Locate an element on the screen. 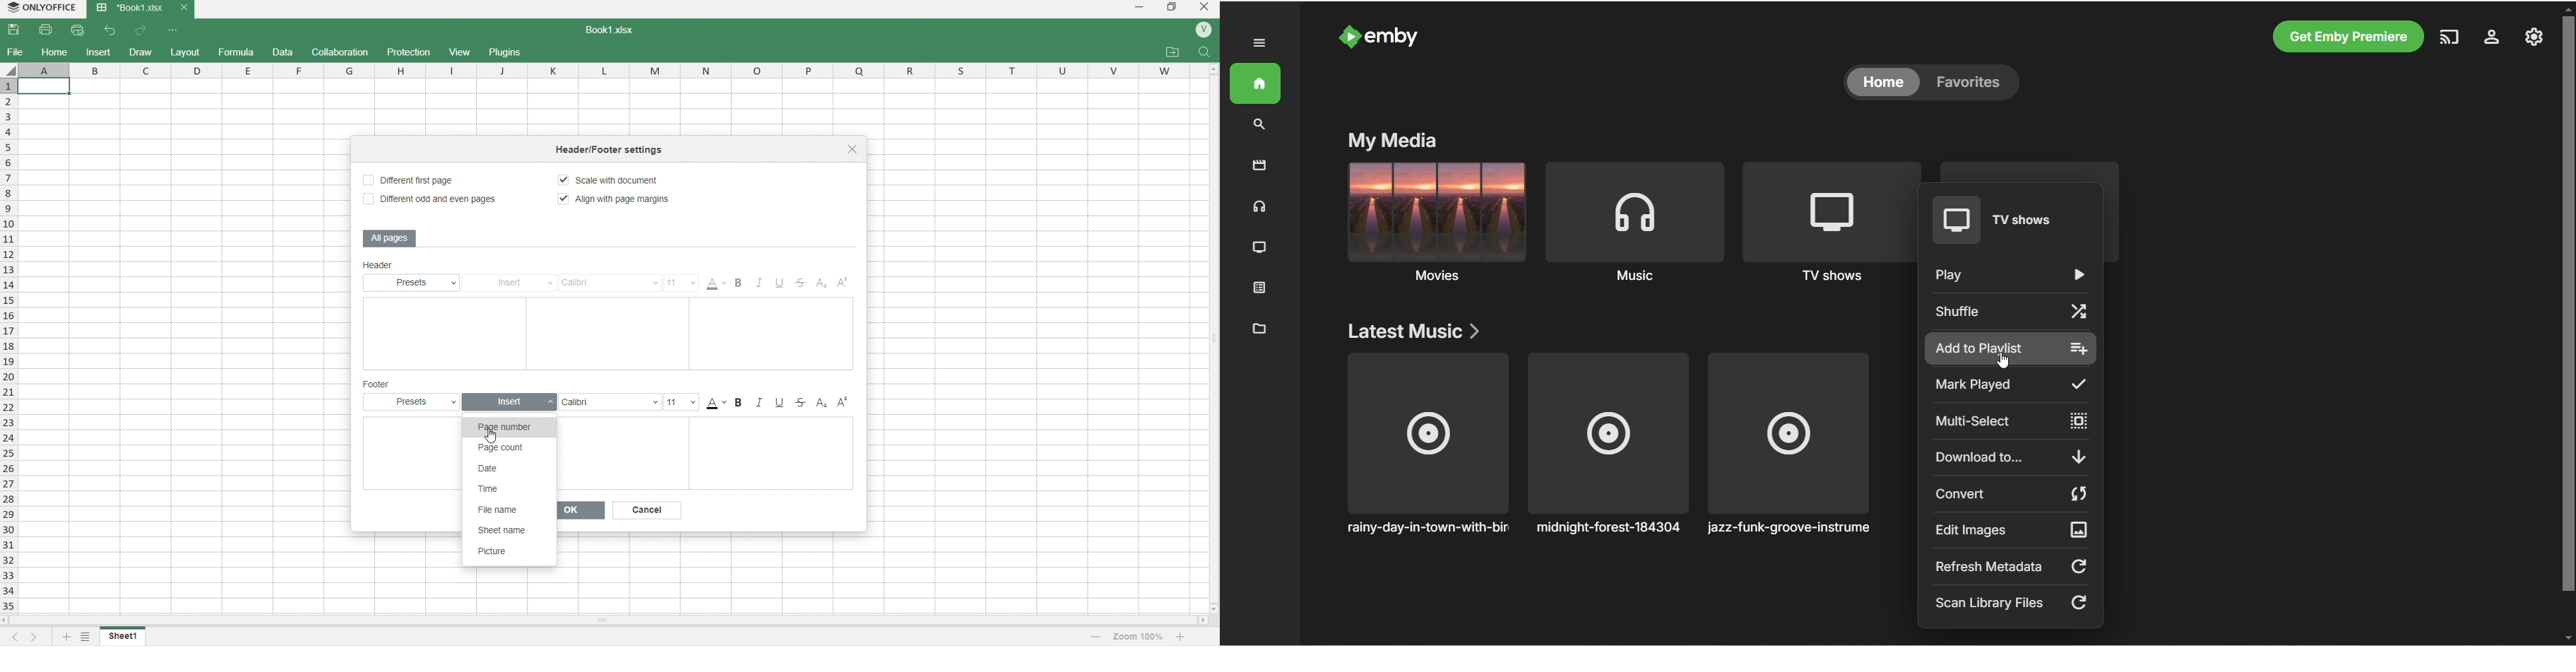 This screenshot has height=672, width=2576. file is located at coordinates (15, 52).